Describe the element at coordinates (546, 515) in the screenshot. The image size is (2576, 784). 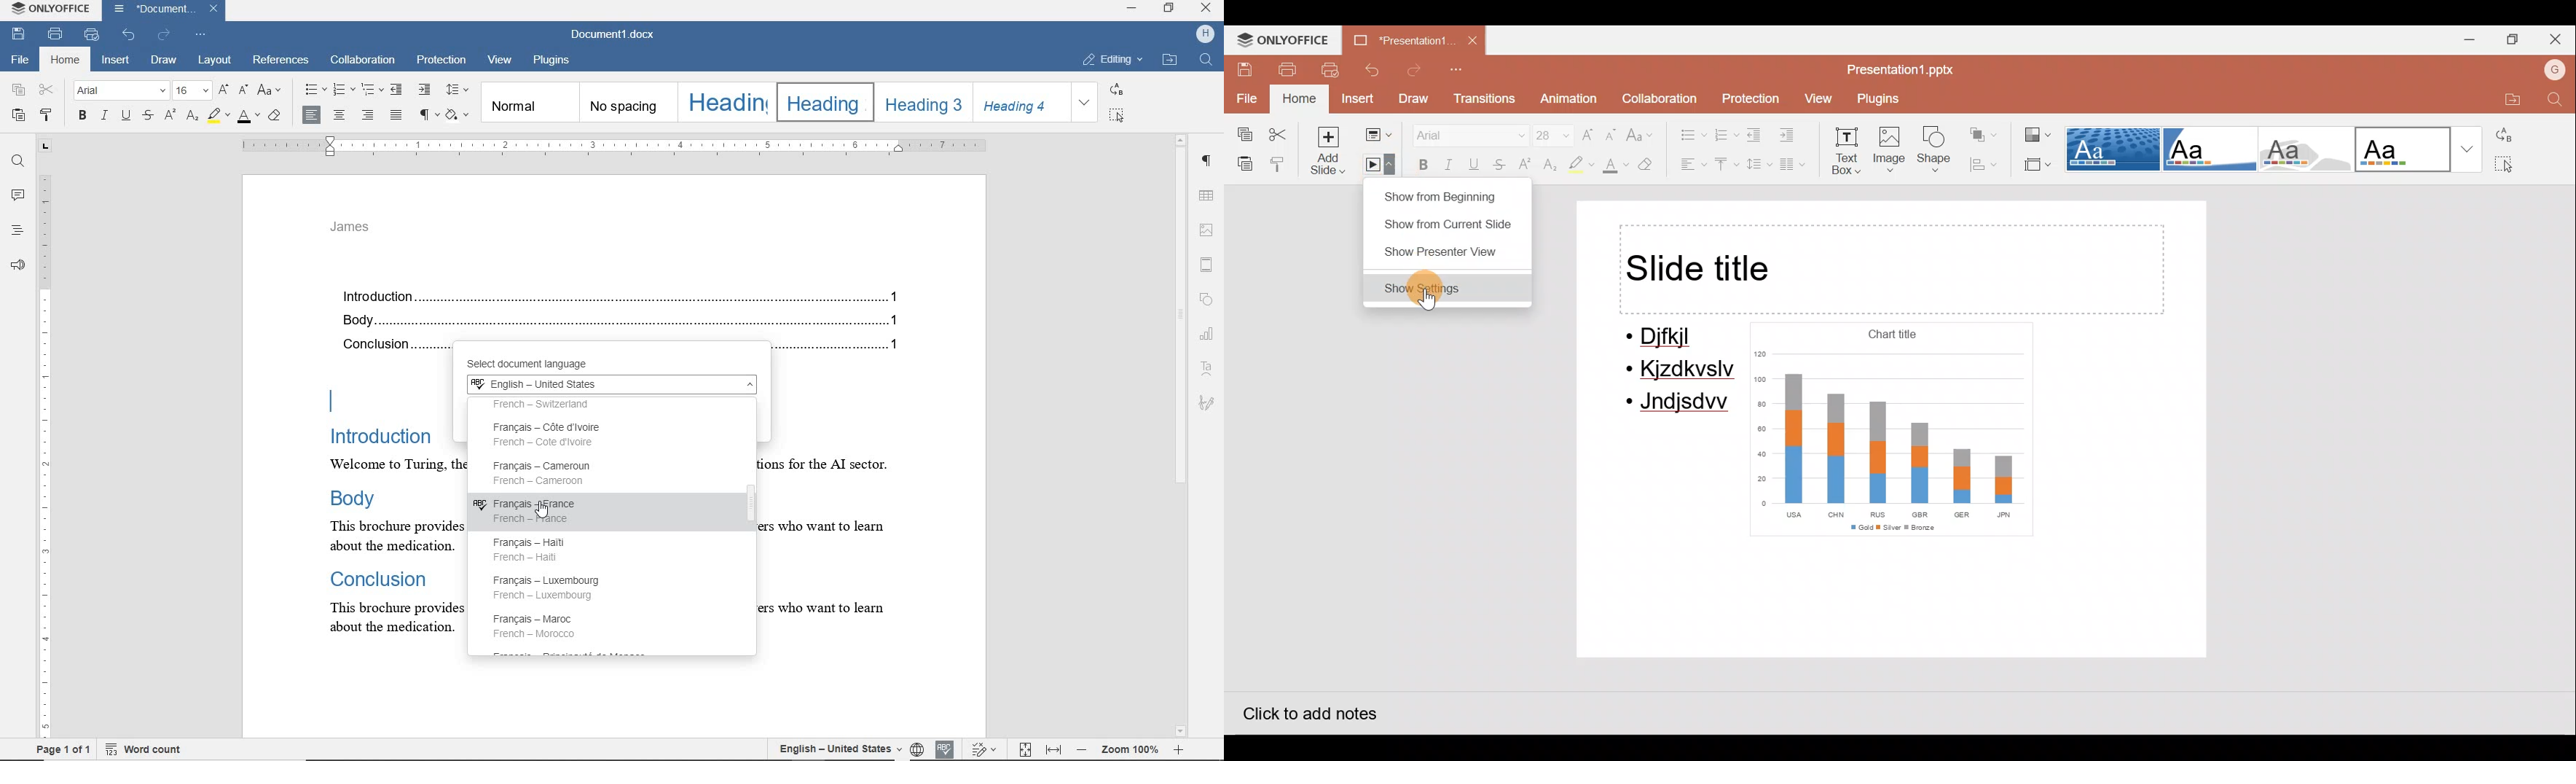
I see `mouse pointer` at that location.